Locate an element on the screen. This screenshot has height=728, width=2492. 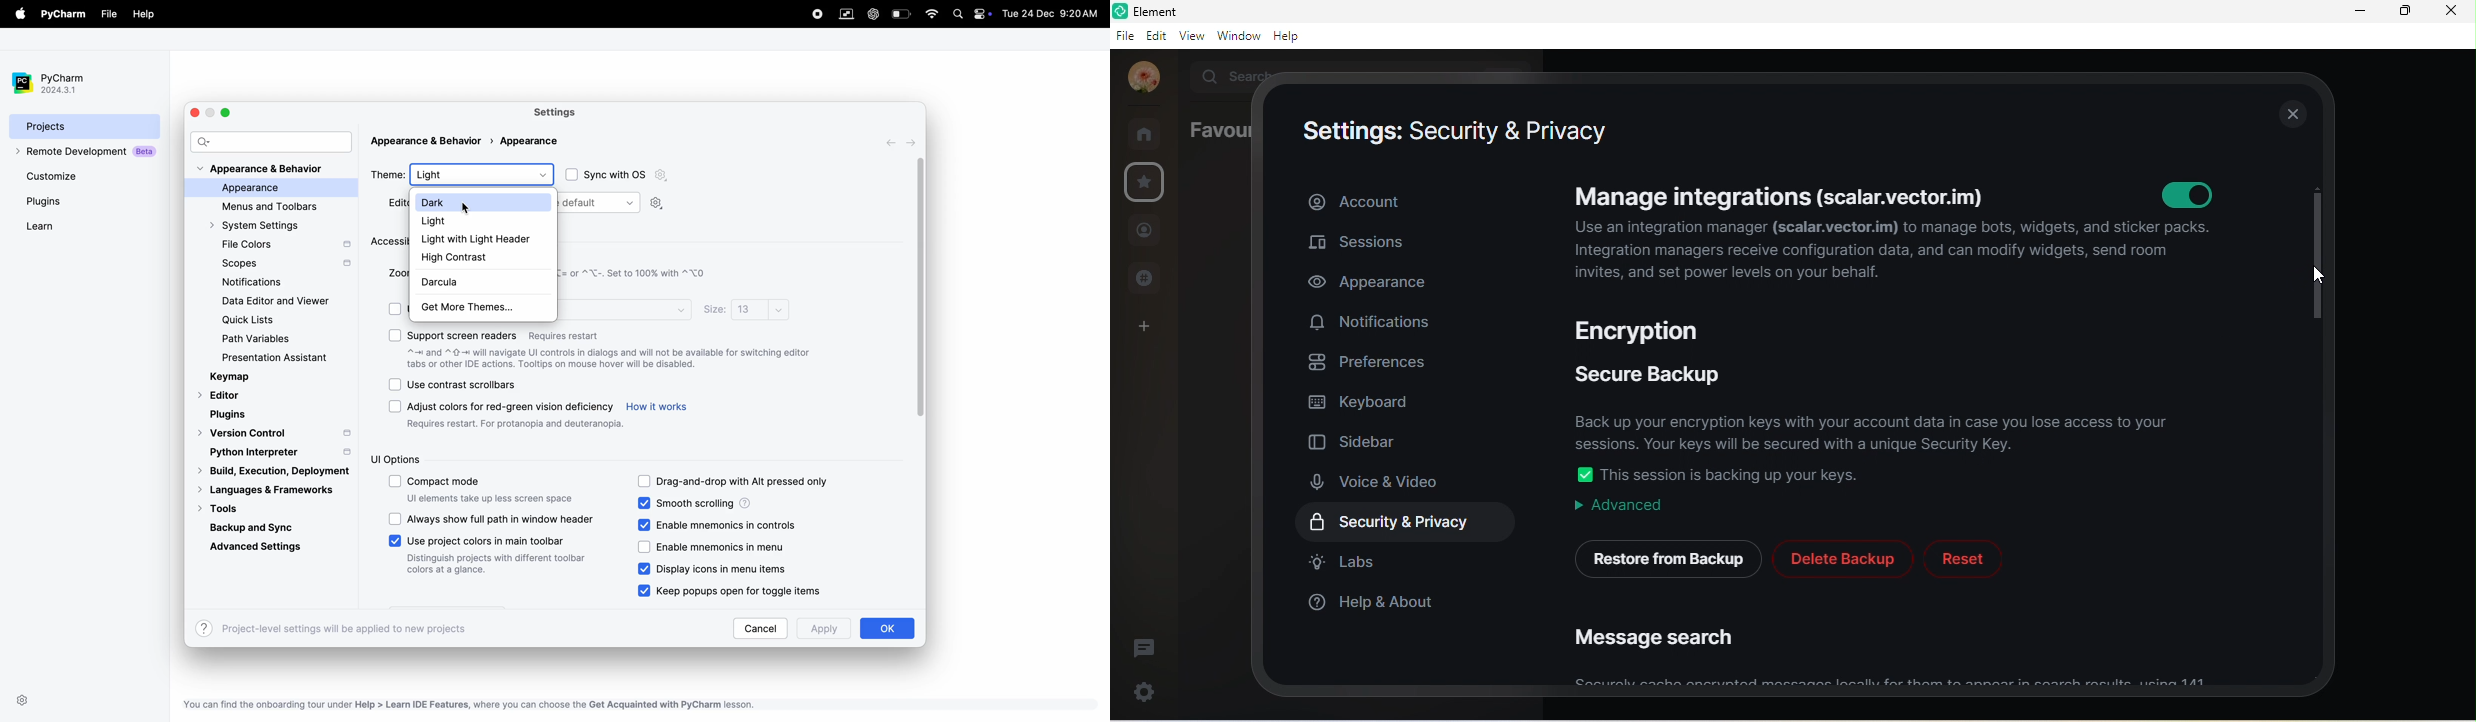
search is located at coordinates (1239, 75).